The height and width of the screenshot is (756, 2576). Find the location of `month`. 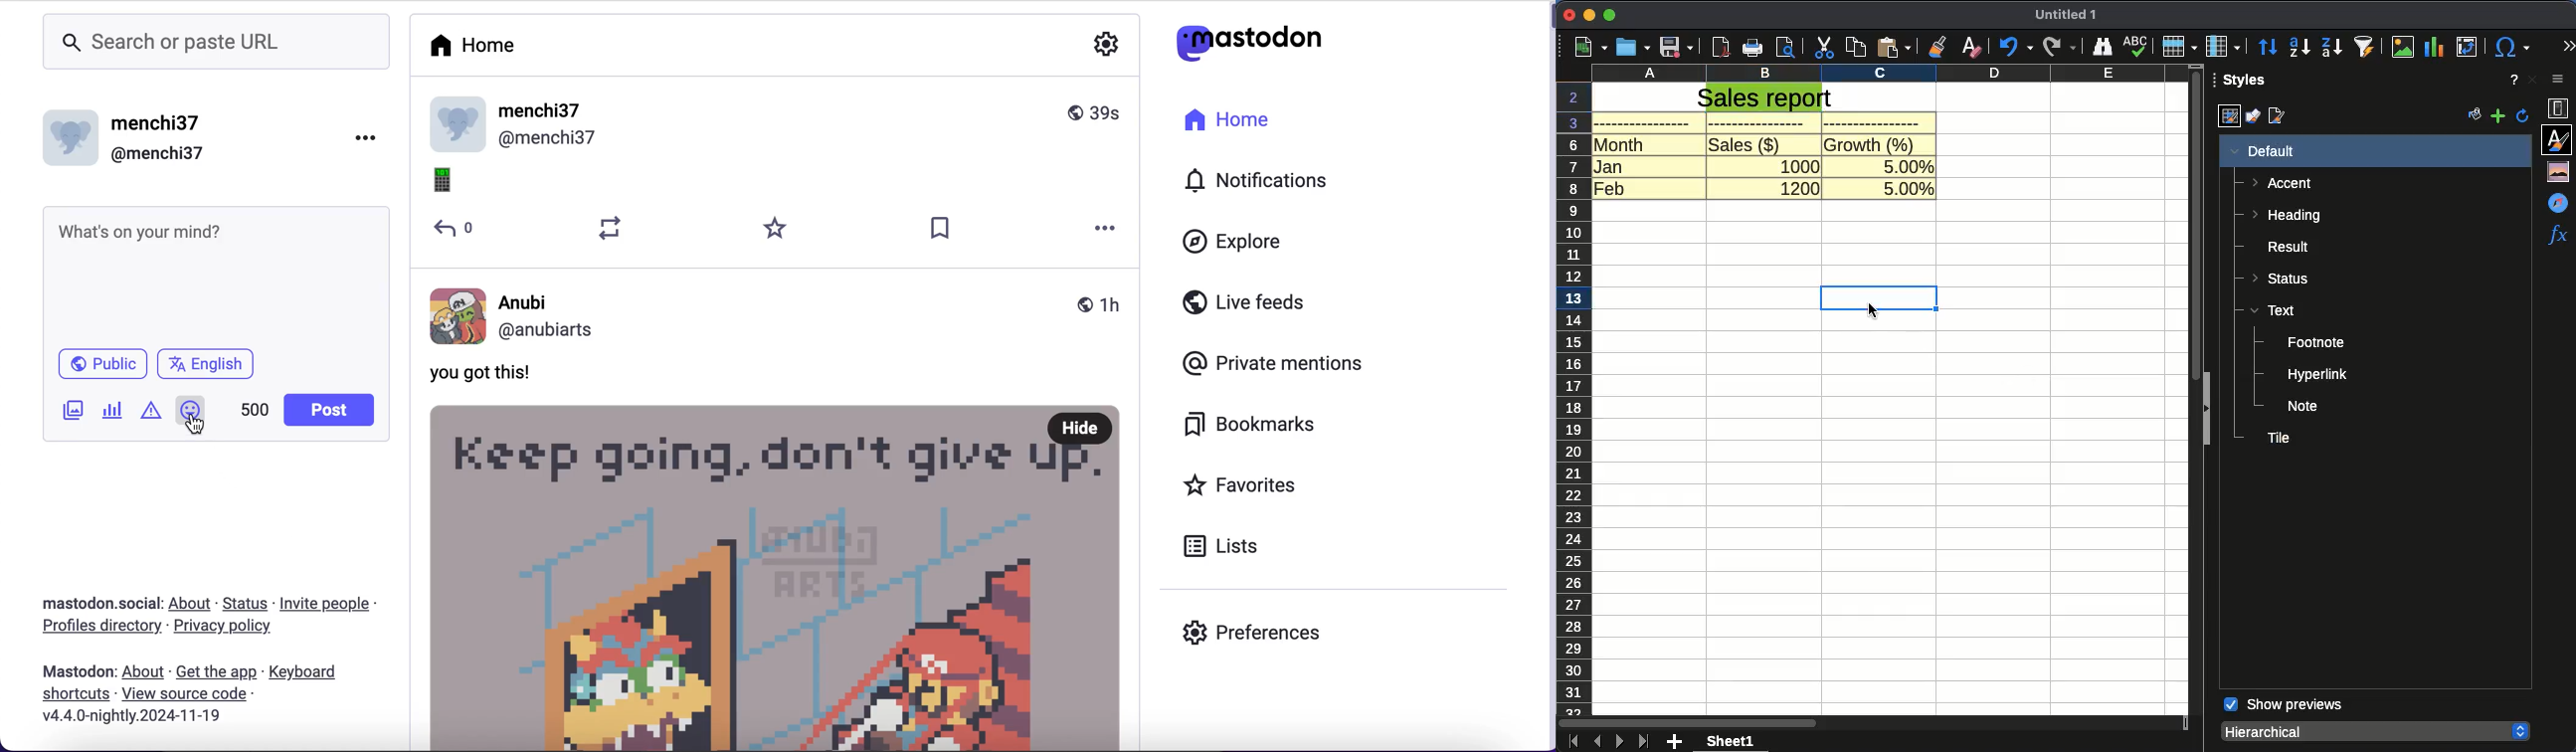

month is located at coordinates (1620, 145).